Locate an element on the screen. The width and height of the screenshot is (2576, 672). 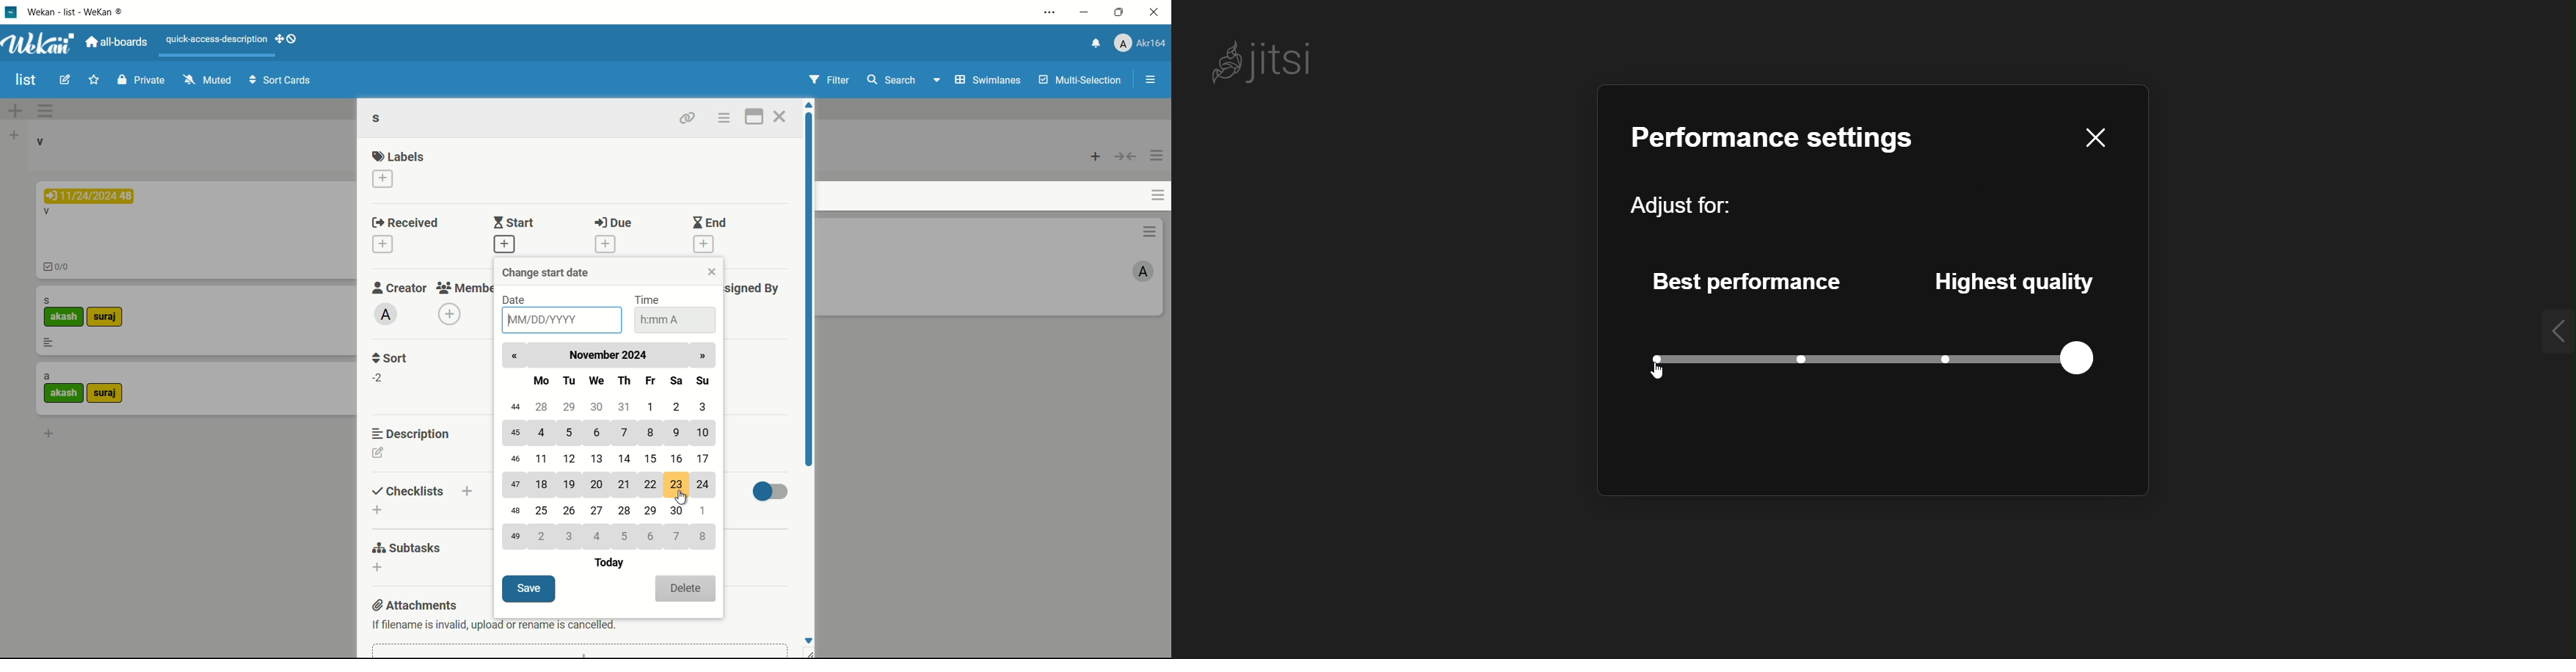
attachments is located at coordinates (413, 605).